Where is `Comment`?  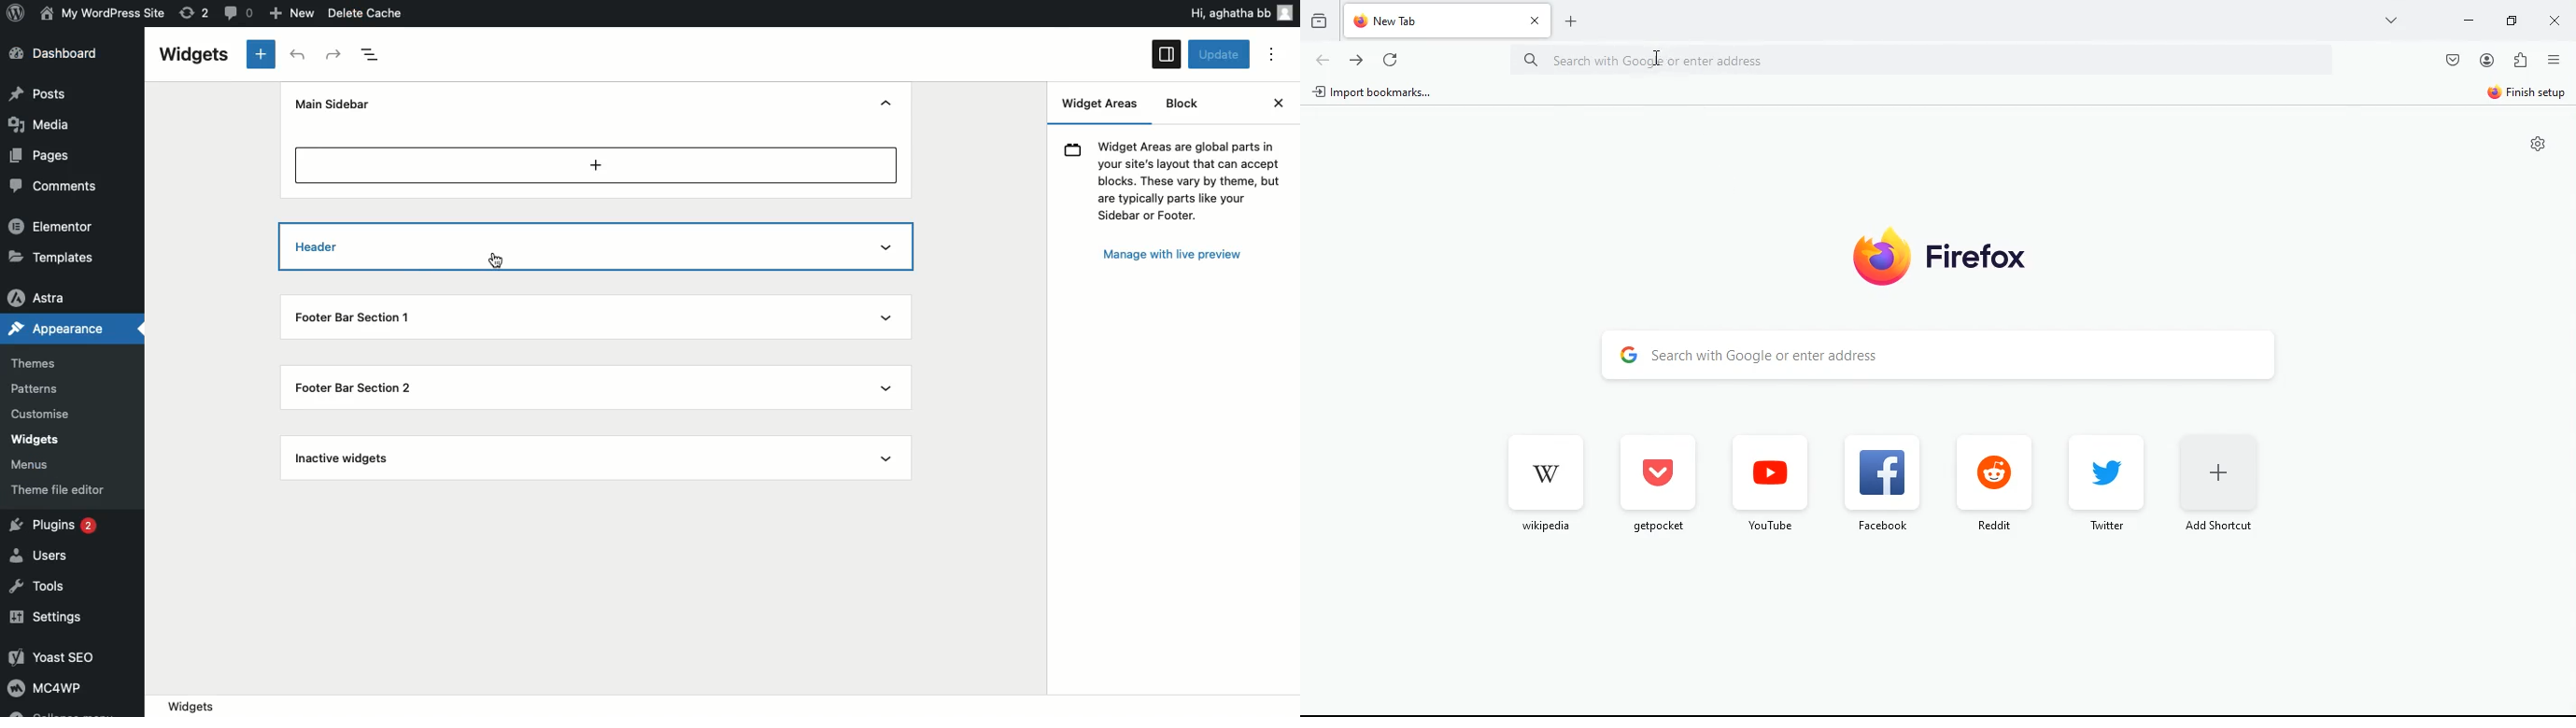
Comment is located at coordinates (236, 12).